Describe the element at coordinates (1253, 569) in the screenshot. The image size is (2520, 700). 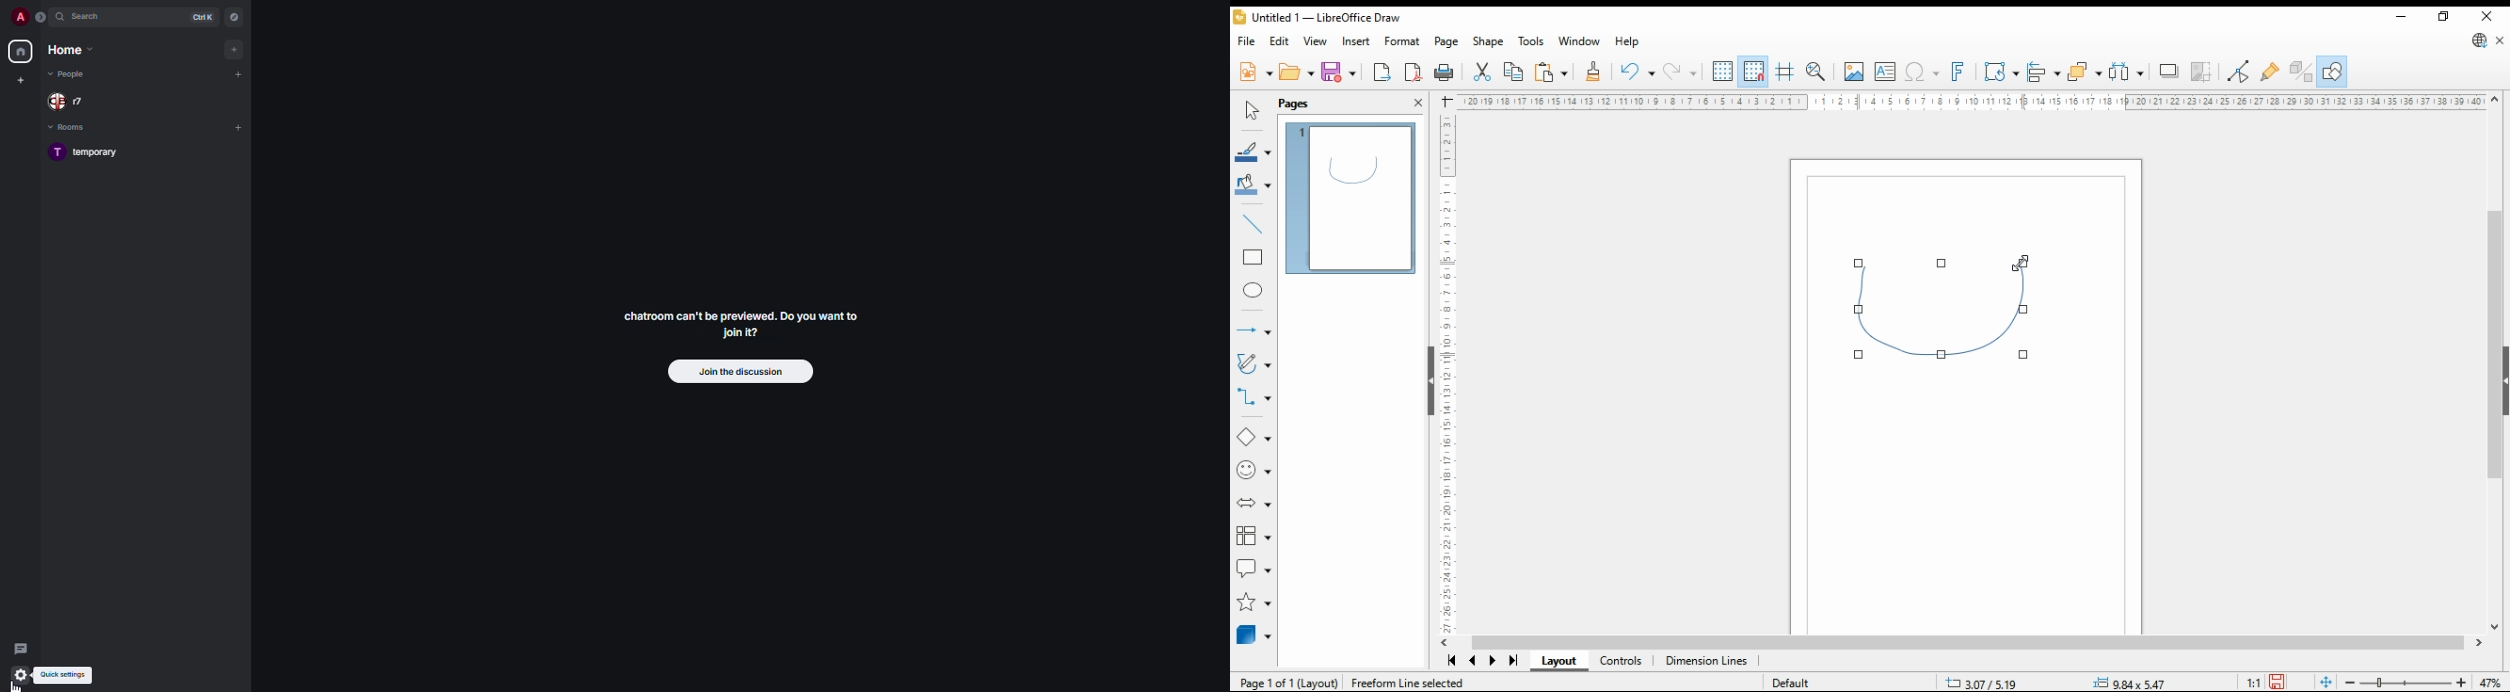
I see `callout shapes` at that location.